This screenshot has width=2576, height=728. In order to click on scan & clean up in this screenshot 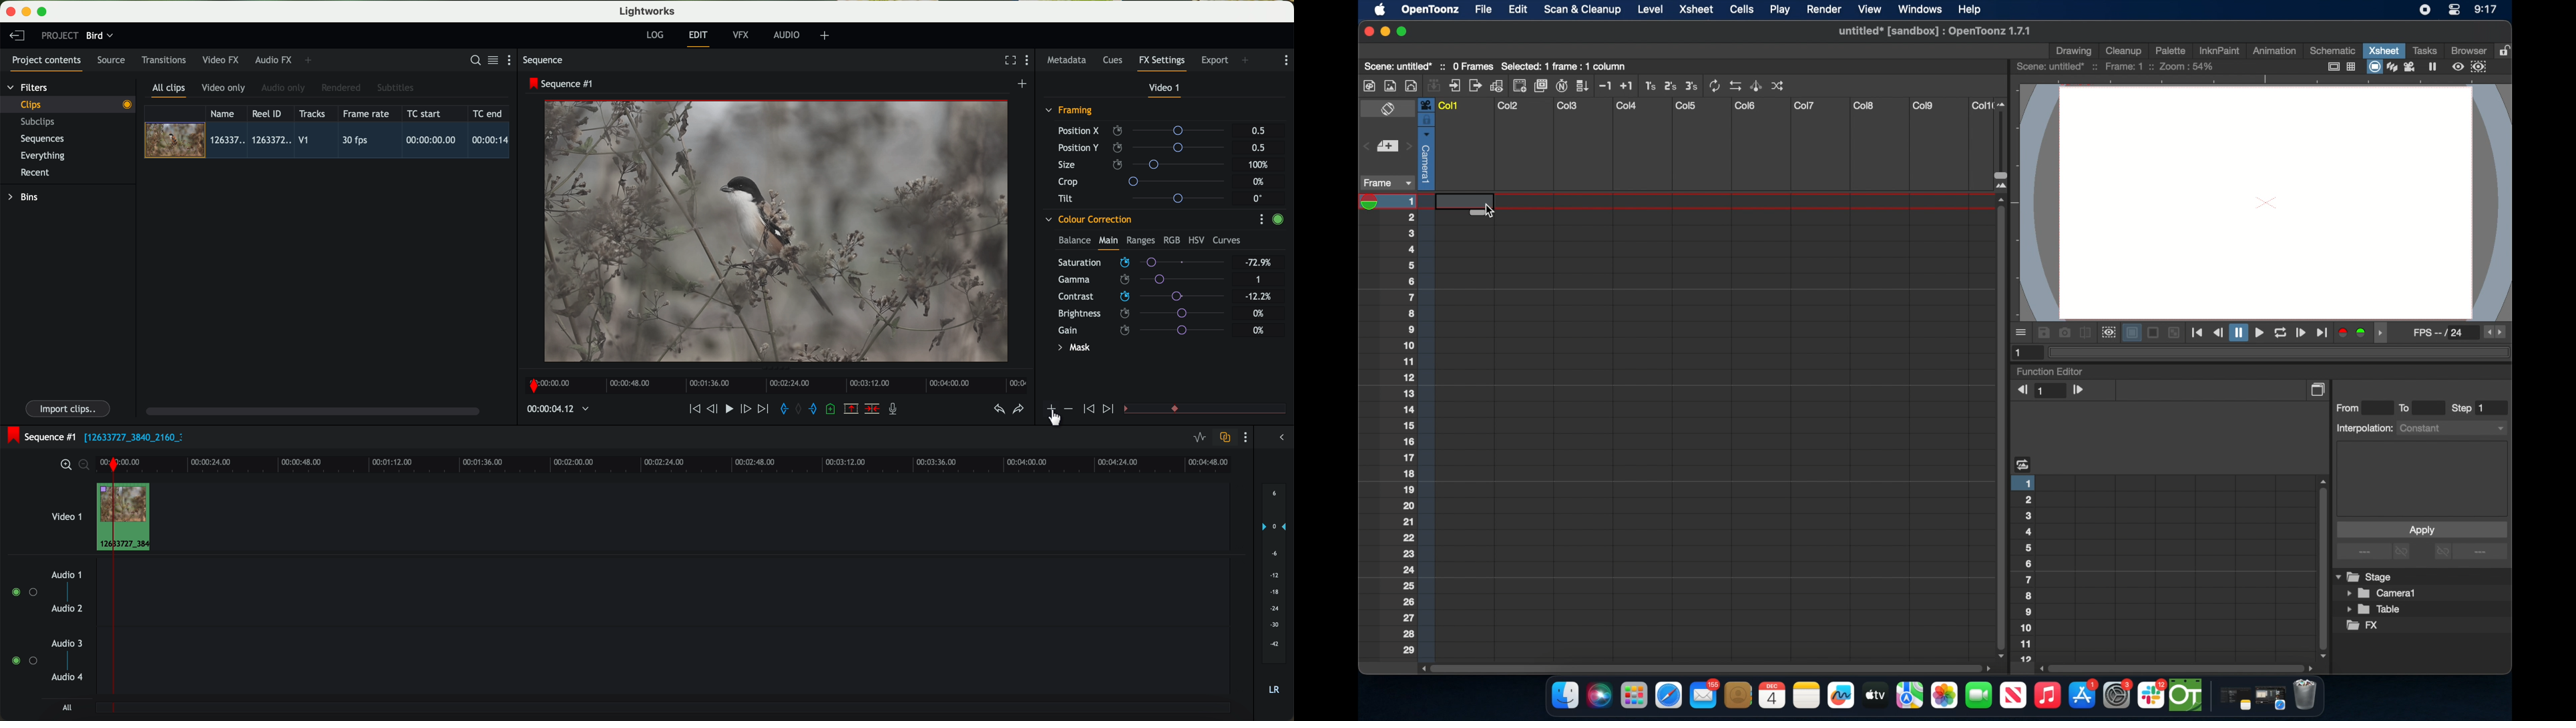, I will do `click(1582, 11)`.